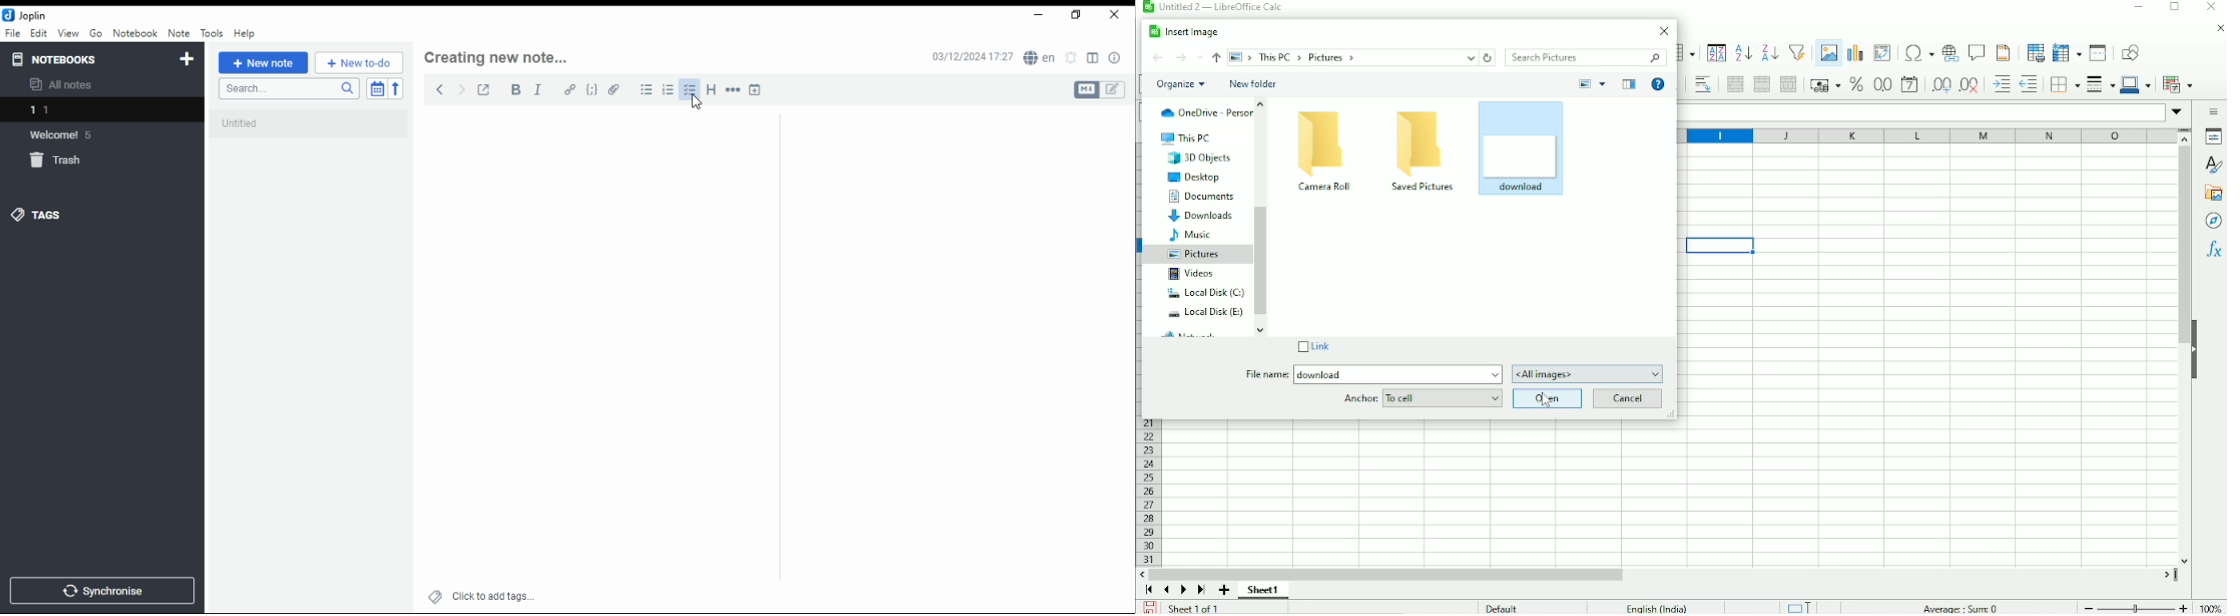 The image size is (2240, 616). Describe the element at coordinates (1115, 16) in the screenshot. I see `close window` at that location.